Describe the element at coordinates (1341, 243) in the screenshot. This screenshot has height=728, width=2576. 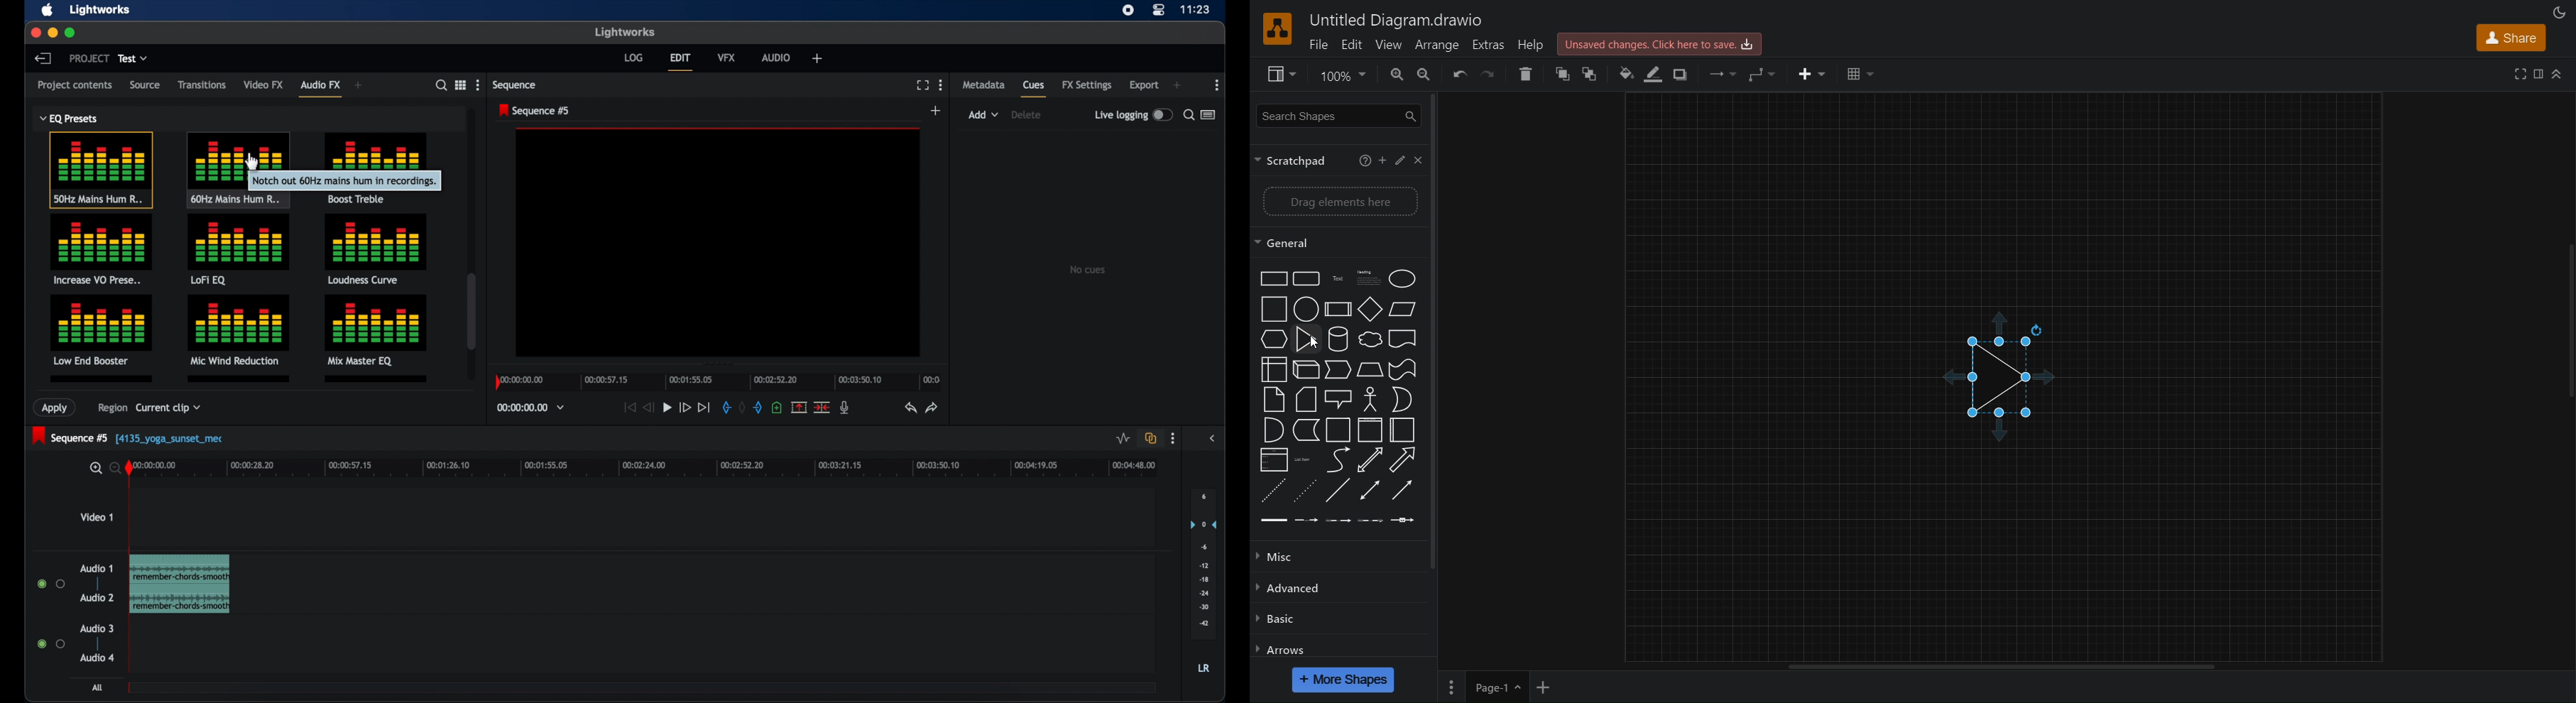
I see `General` at that location.